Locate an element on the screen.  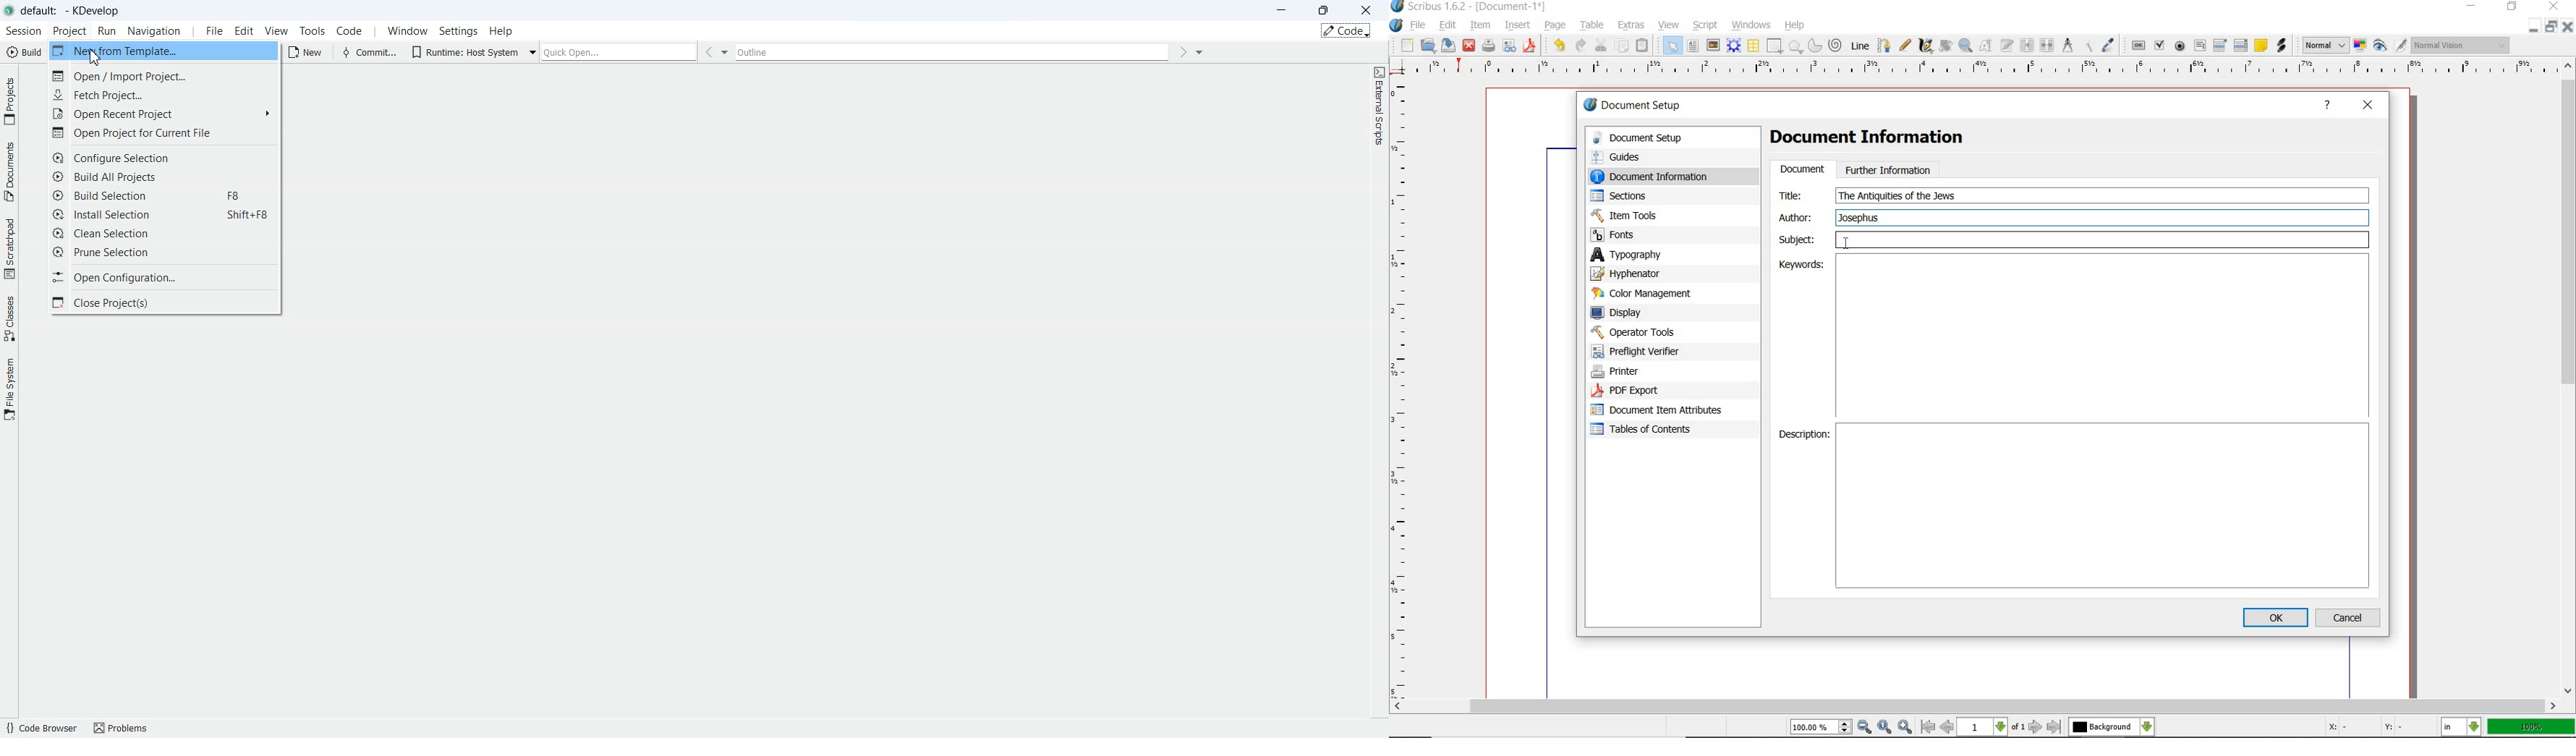
author: is located at coordinates (1798, 217).